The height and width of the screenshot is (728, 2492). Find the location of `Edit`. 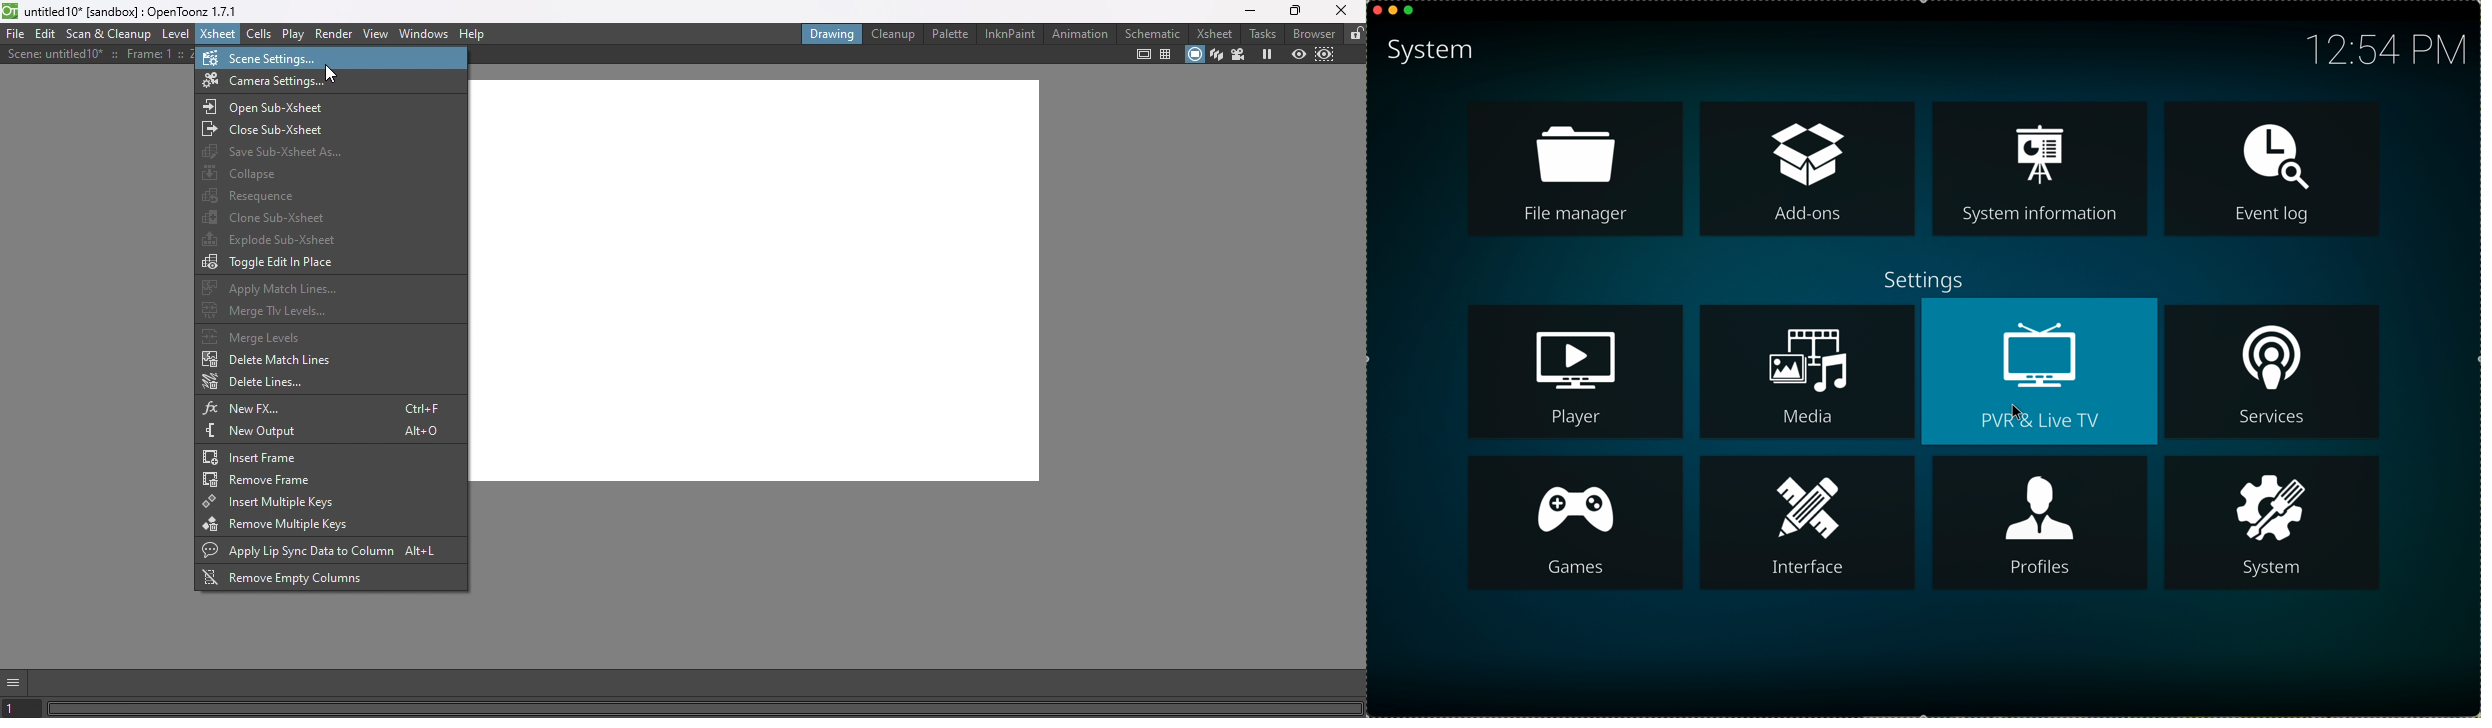

Edit is located at coordinates (48, 35).